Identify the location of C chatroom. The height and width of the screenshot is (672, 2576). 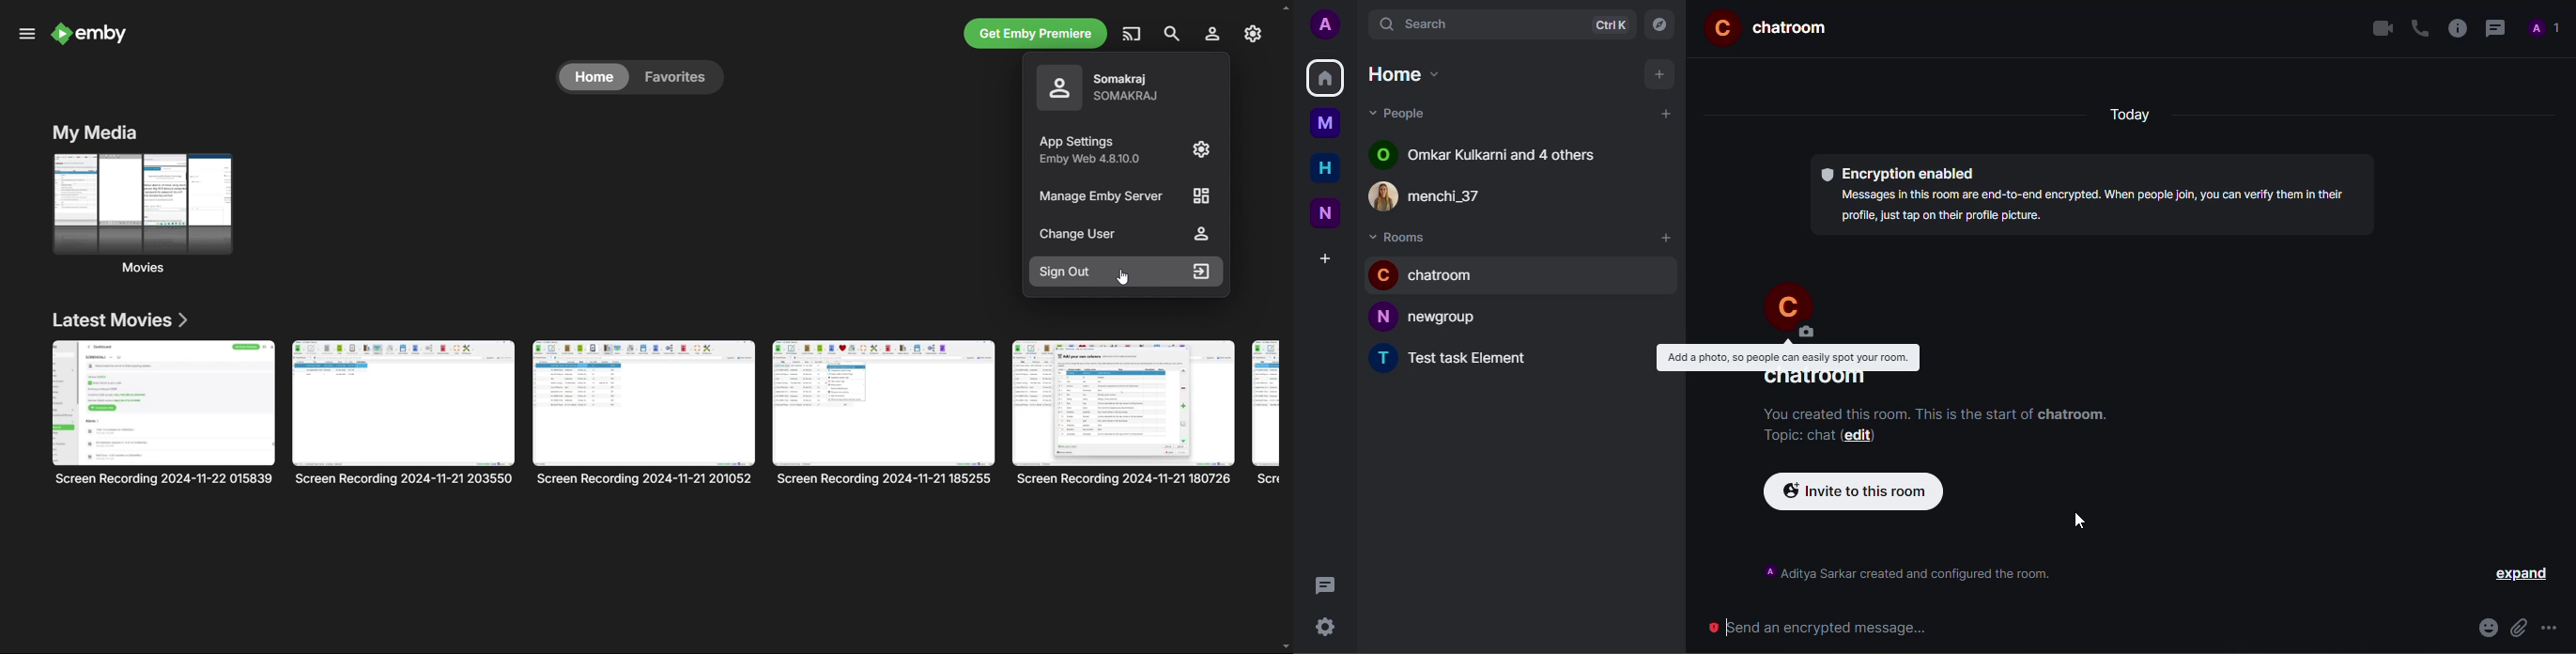
(1448, 277).